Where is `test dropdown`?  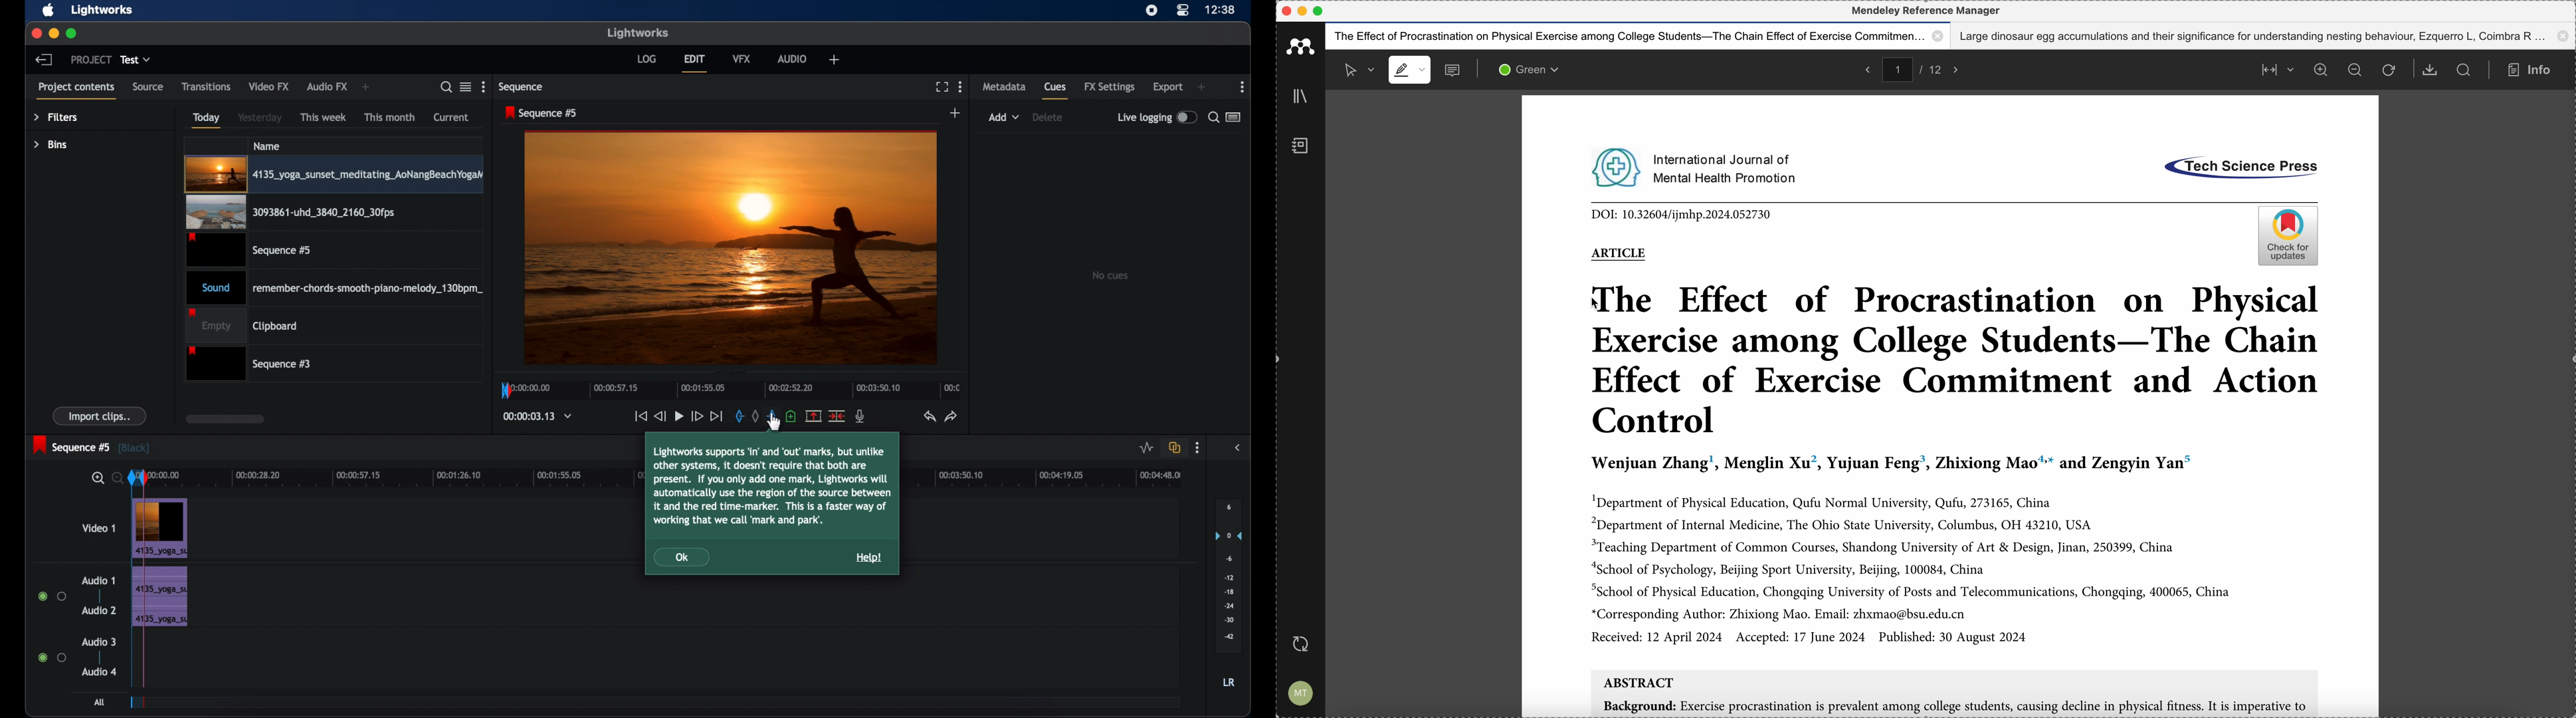
test dropdown is located at coordinates (136, 59).